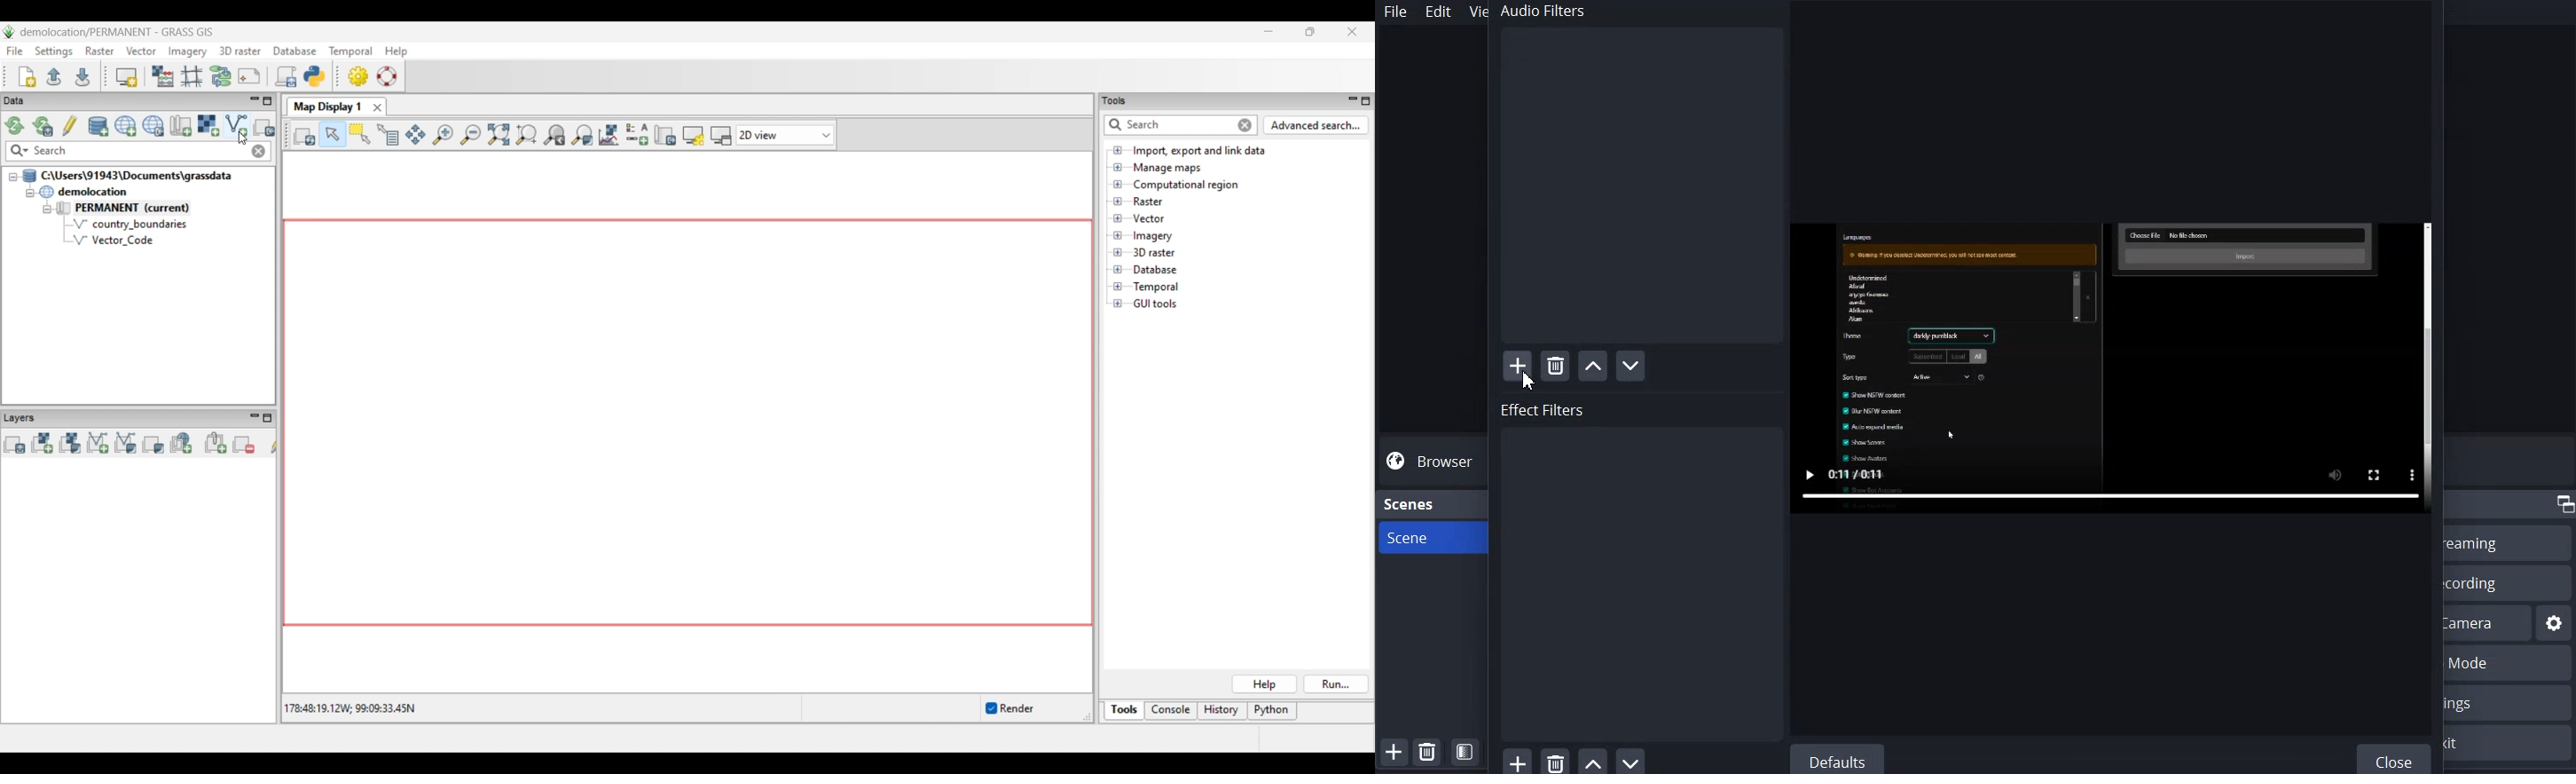  I want to click on Exit, so click(2509, 743).